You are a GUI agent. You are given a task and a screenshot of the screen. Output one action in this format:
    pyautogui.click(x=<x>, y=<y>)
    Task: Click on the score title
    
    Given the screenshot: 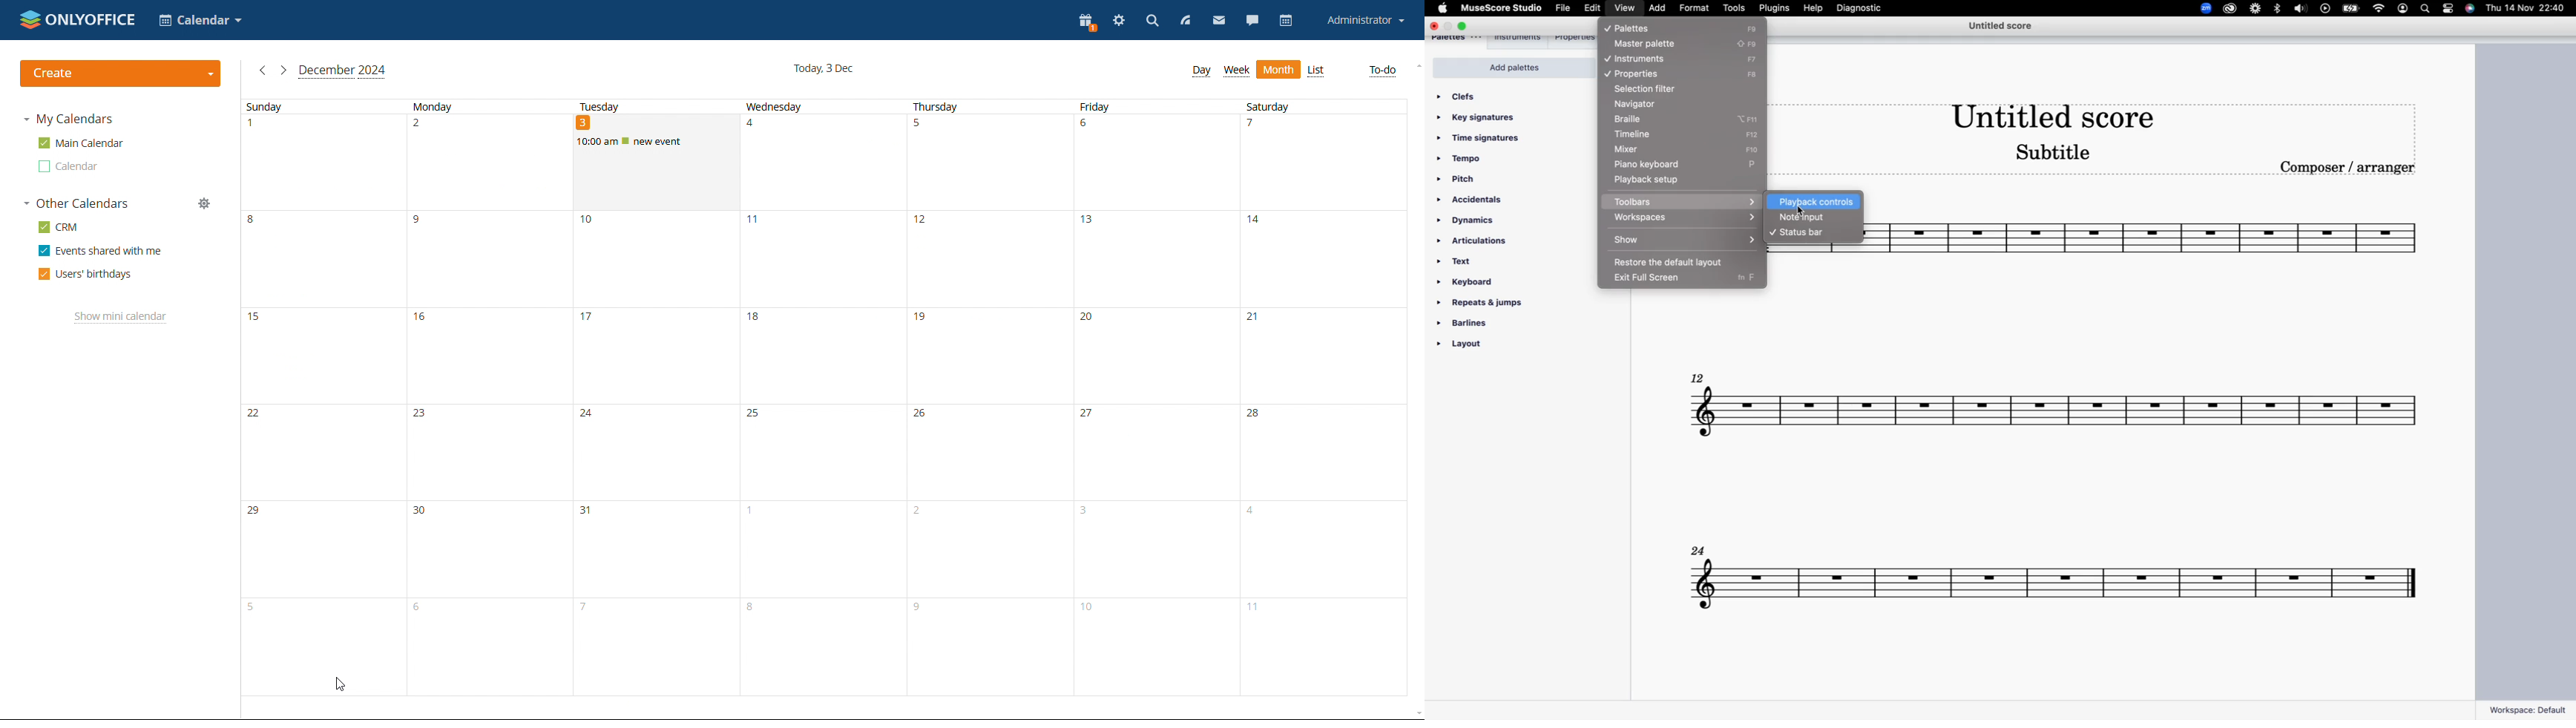 What is the action you would take?
    pyautogui.click(x=2000, y=27)
    